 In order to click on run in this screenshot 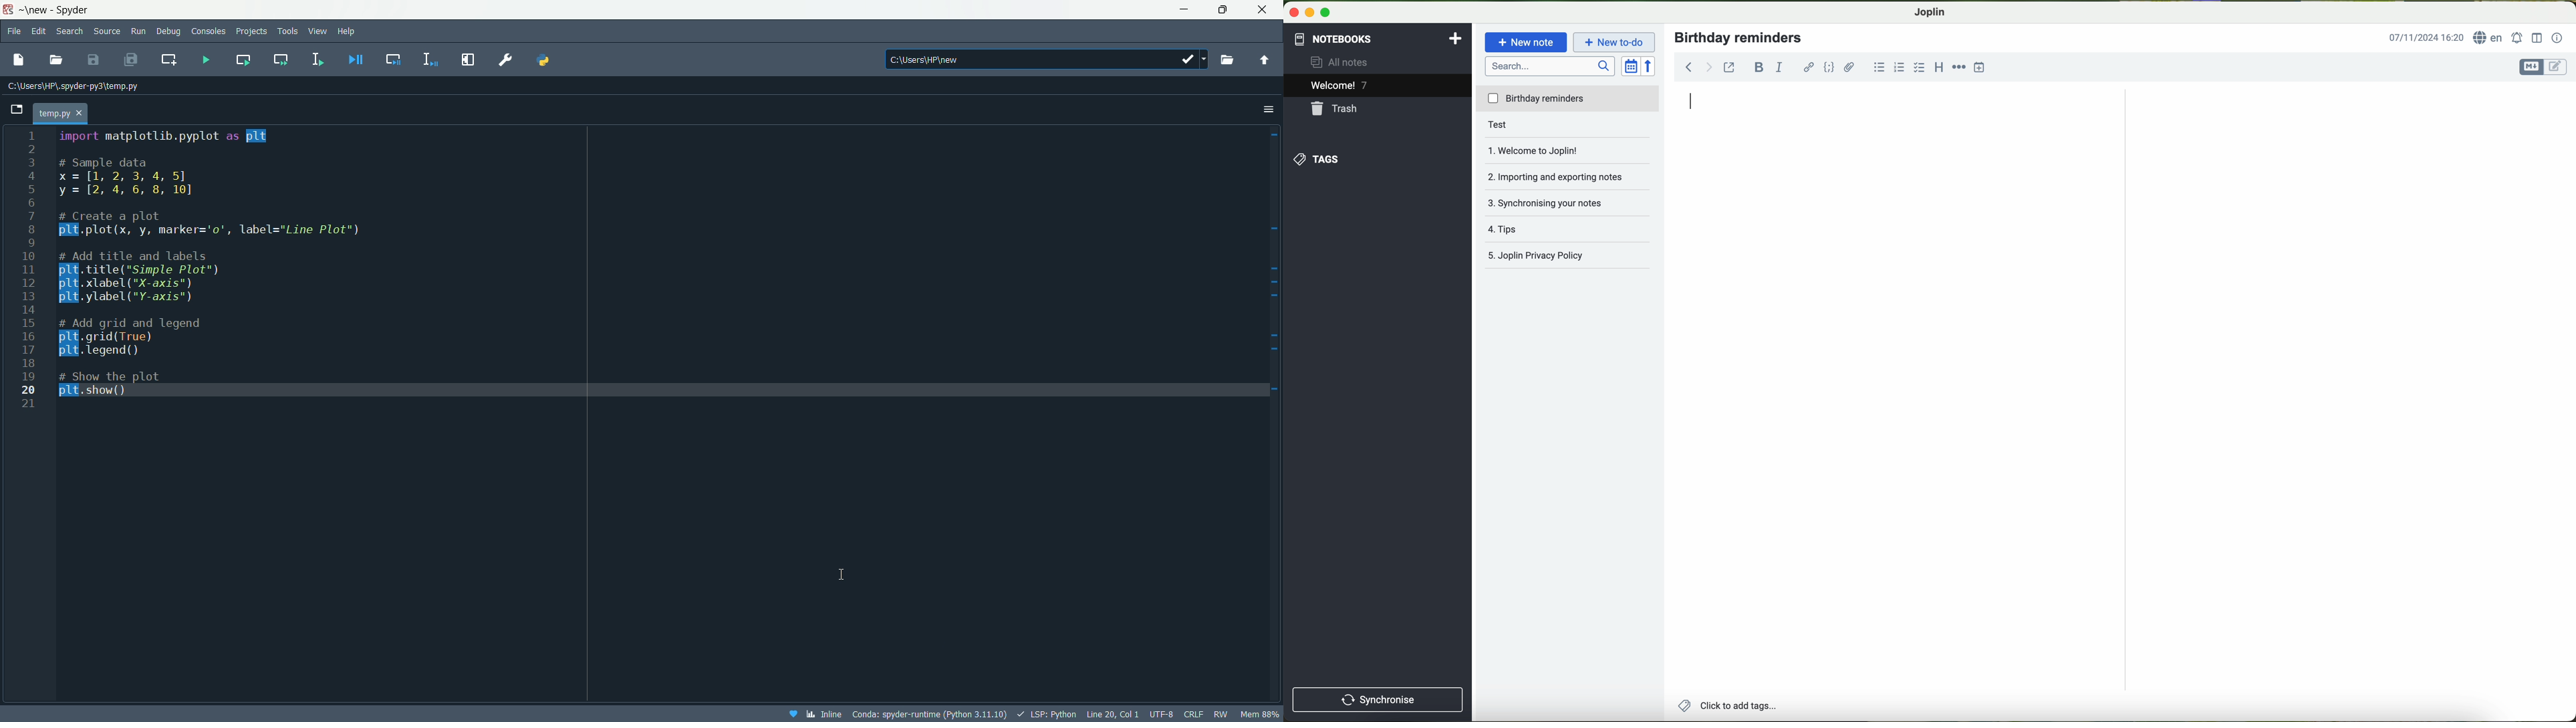, I will do `click(138, 31)`.